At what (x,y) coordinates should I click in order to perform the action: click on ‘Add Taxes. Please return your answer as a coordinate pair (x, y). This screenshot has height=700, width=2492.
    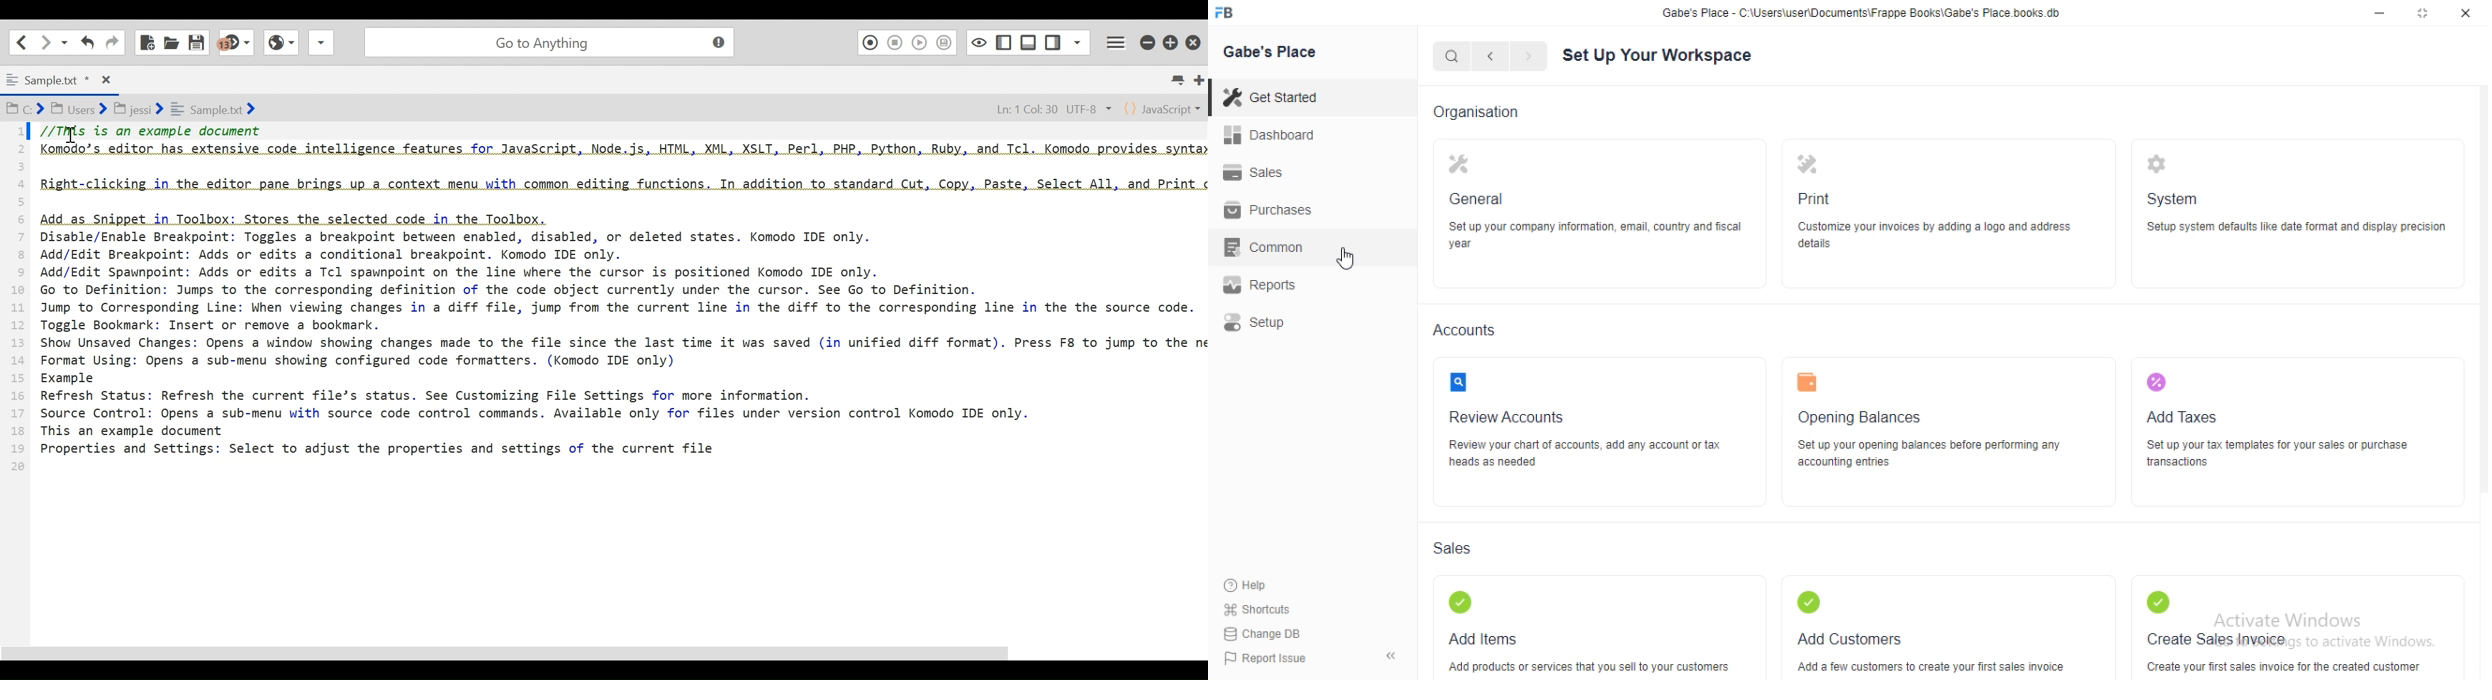
    Looking at the image, I should click on (2183, 398).